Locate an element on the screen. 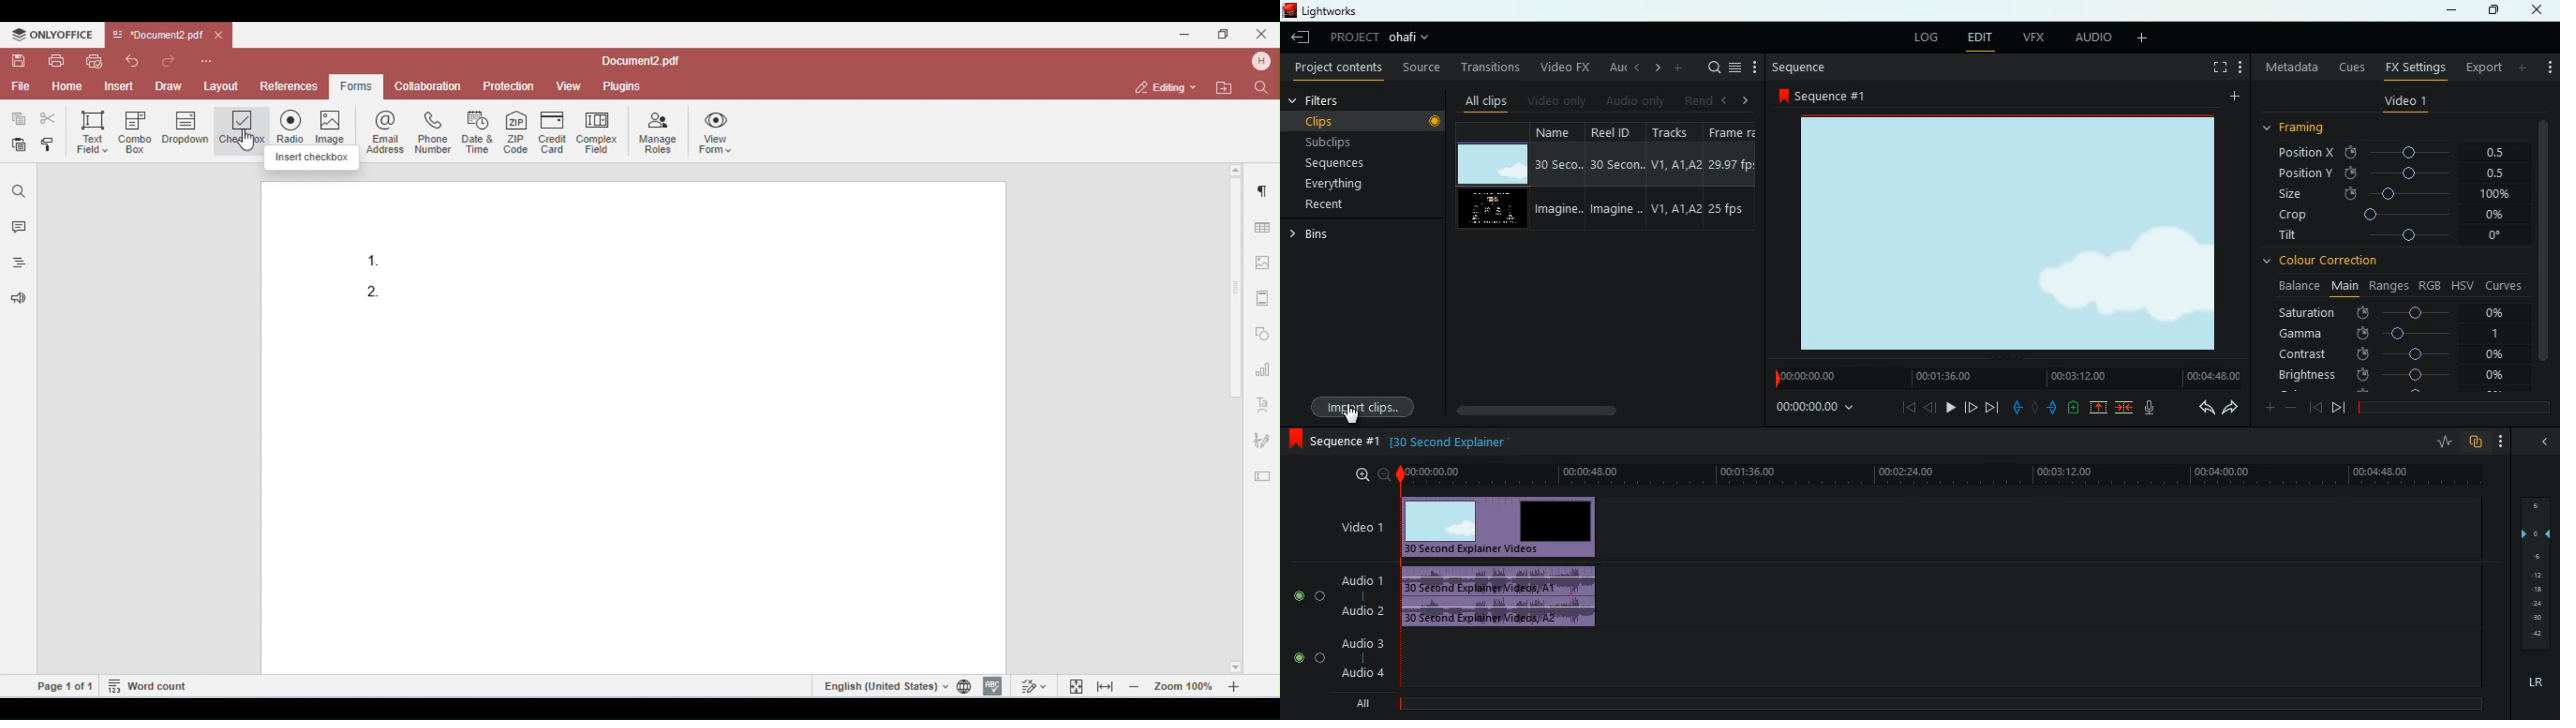 This screenshot has width=2576, height=728. ranges is located at coordinates (2386, 286).